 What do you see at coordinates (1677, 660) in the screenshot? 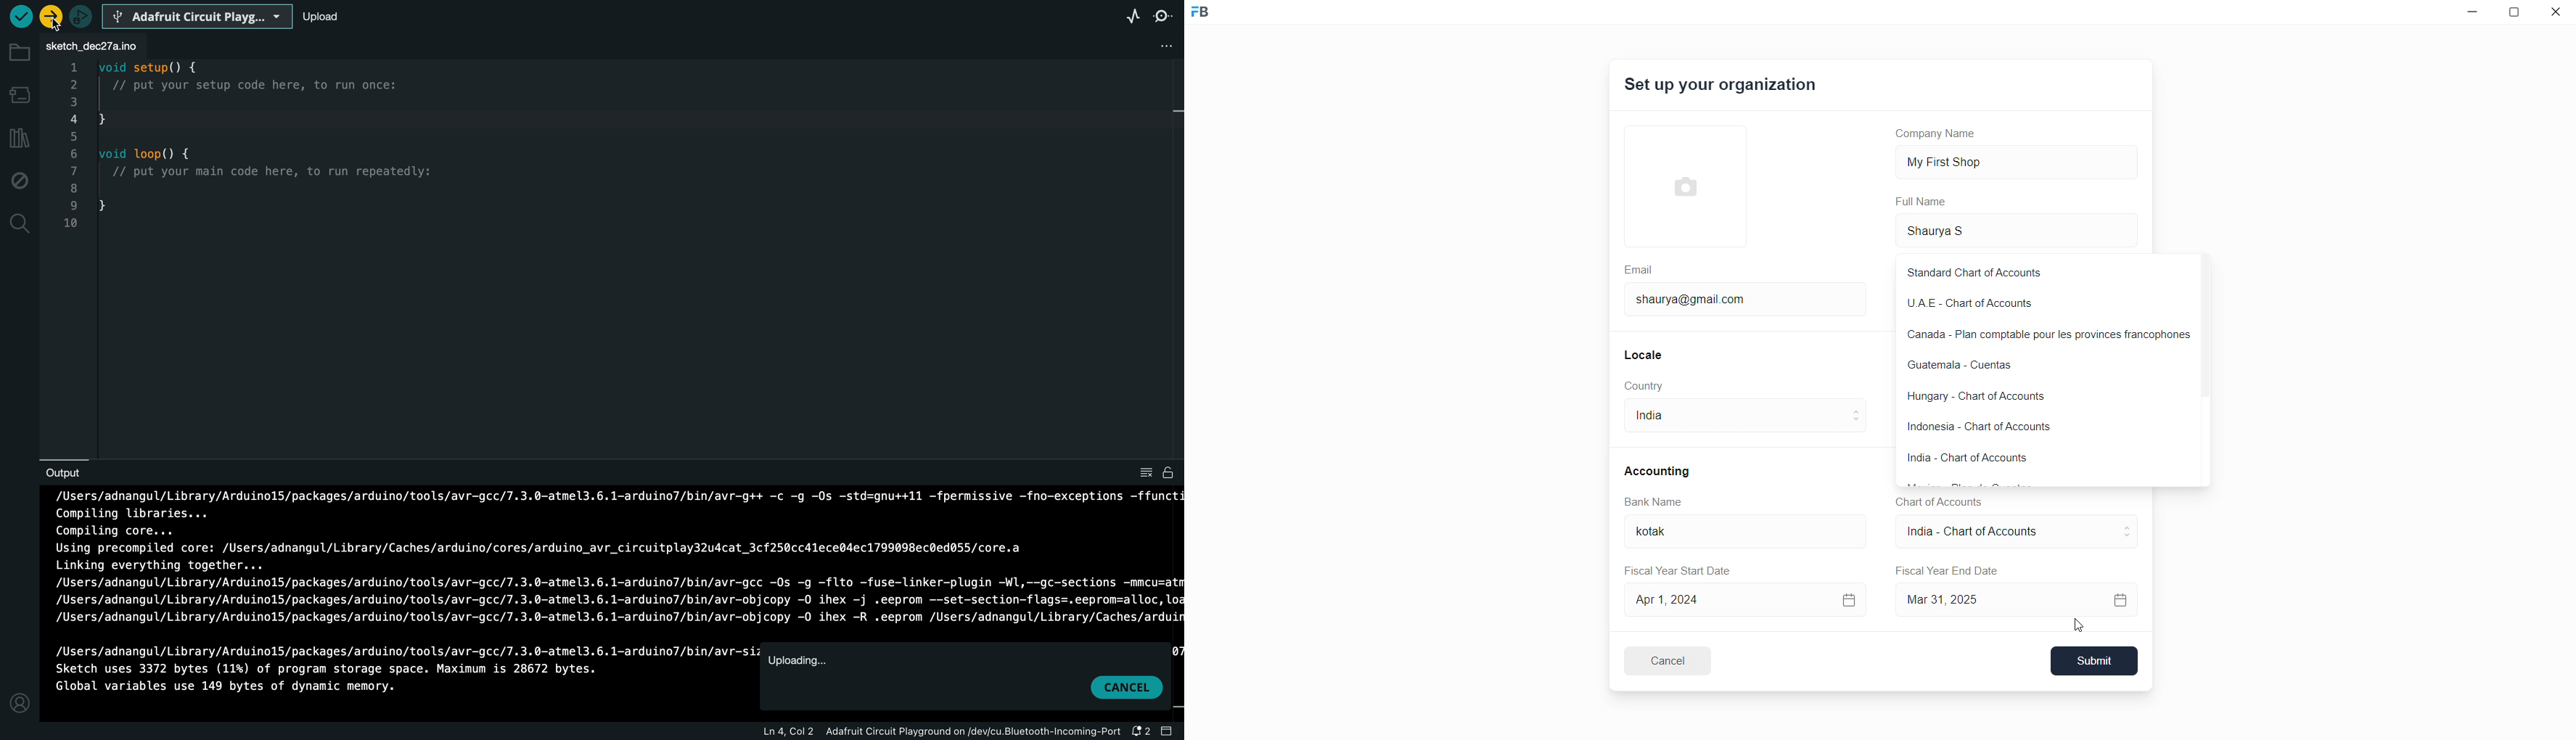
I see `Cancel ` at bounding box center [1677, 660].